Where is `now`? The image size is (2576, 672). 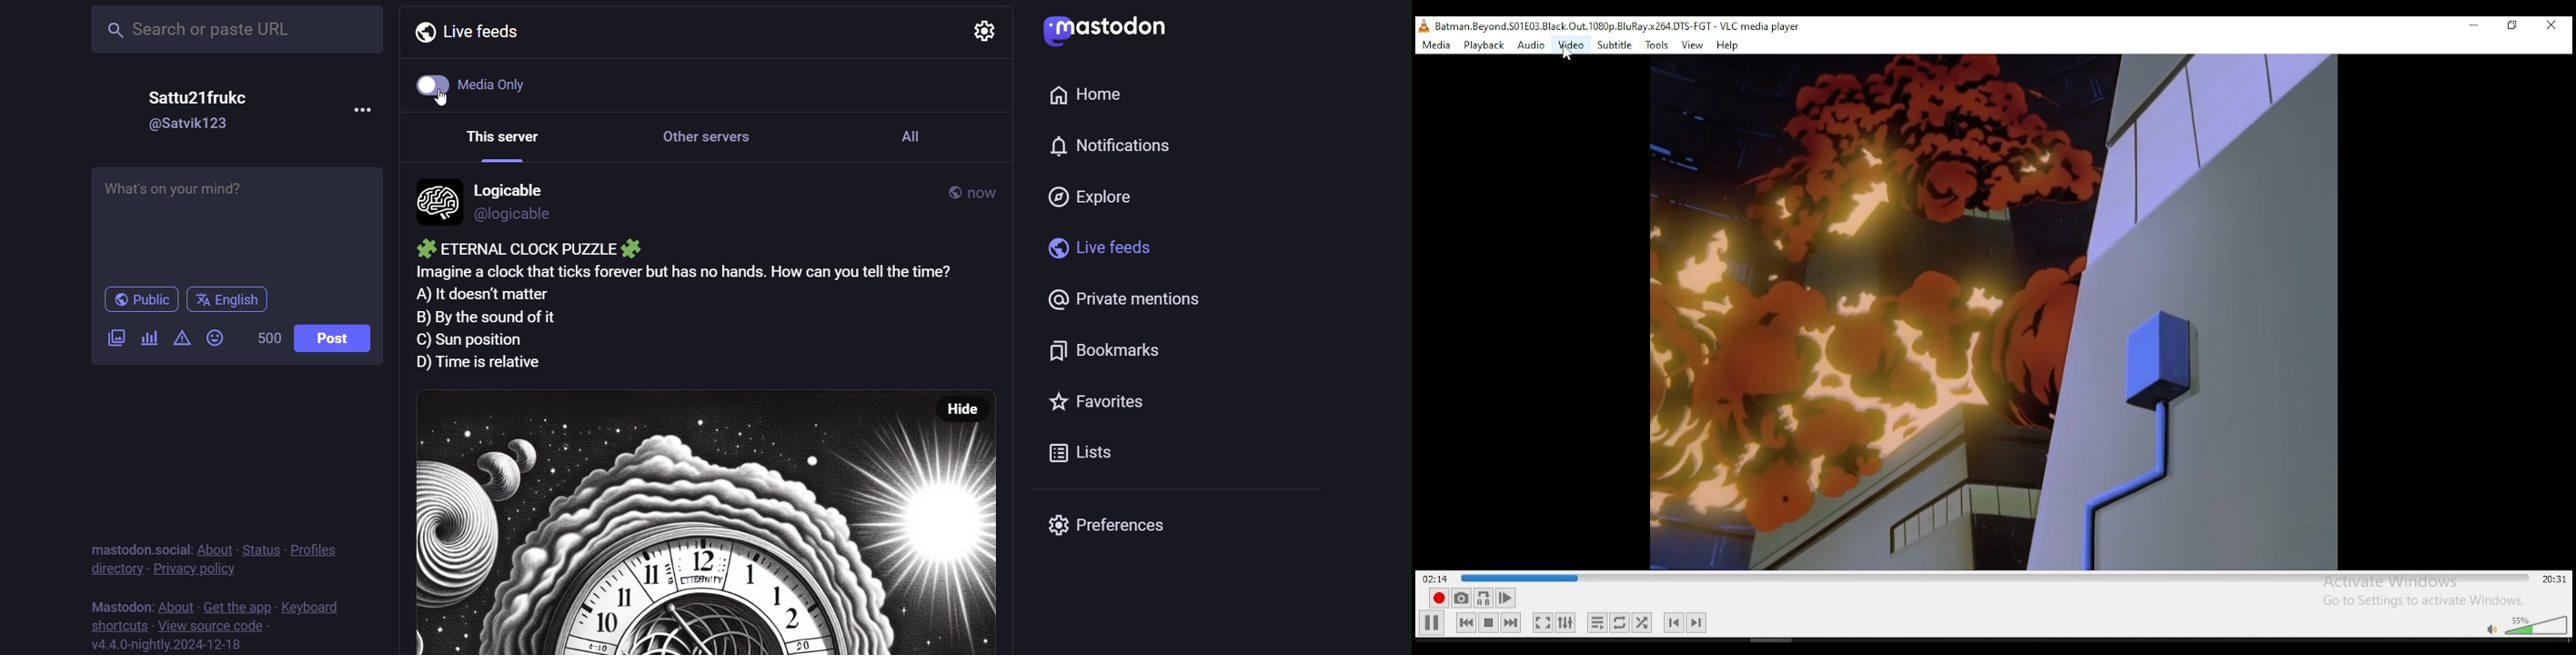
now is located at coordinates (985, 188).